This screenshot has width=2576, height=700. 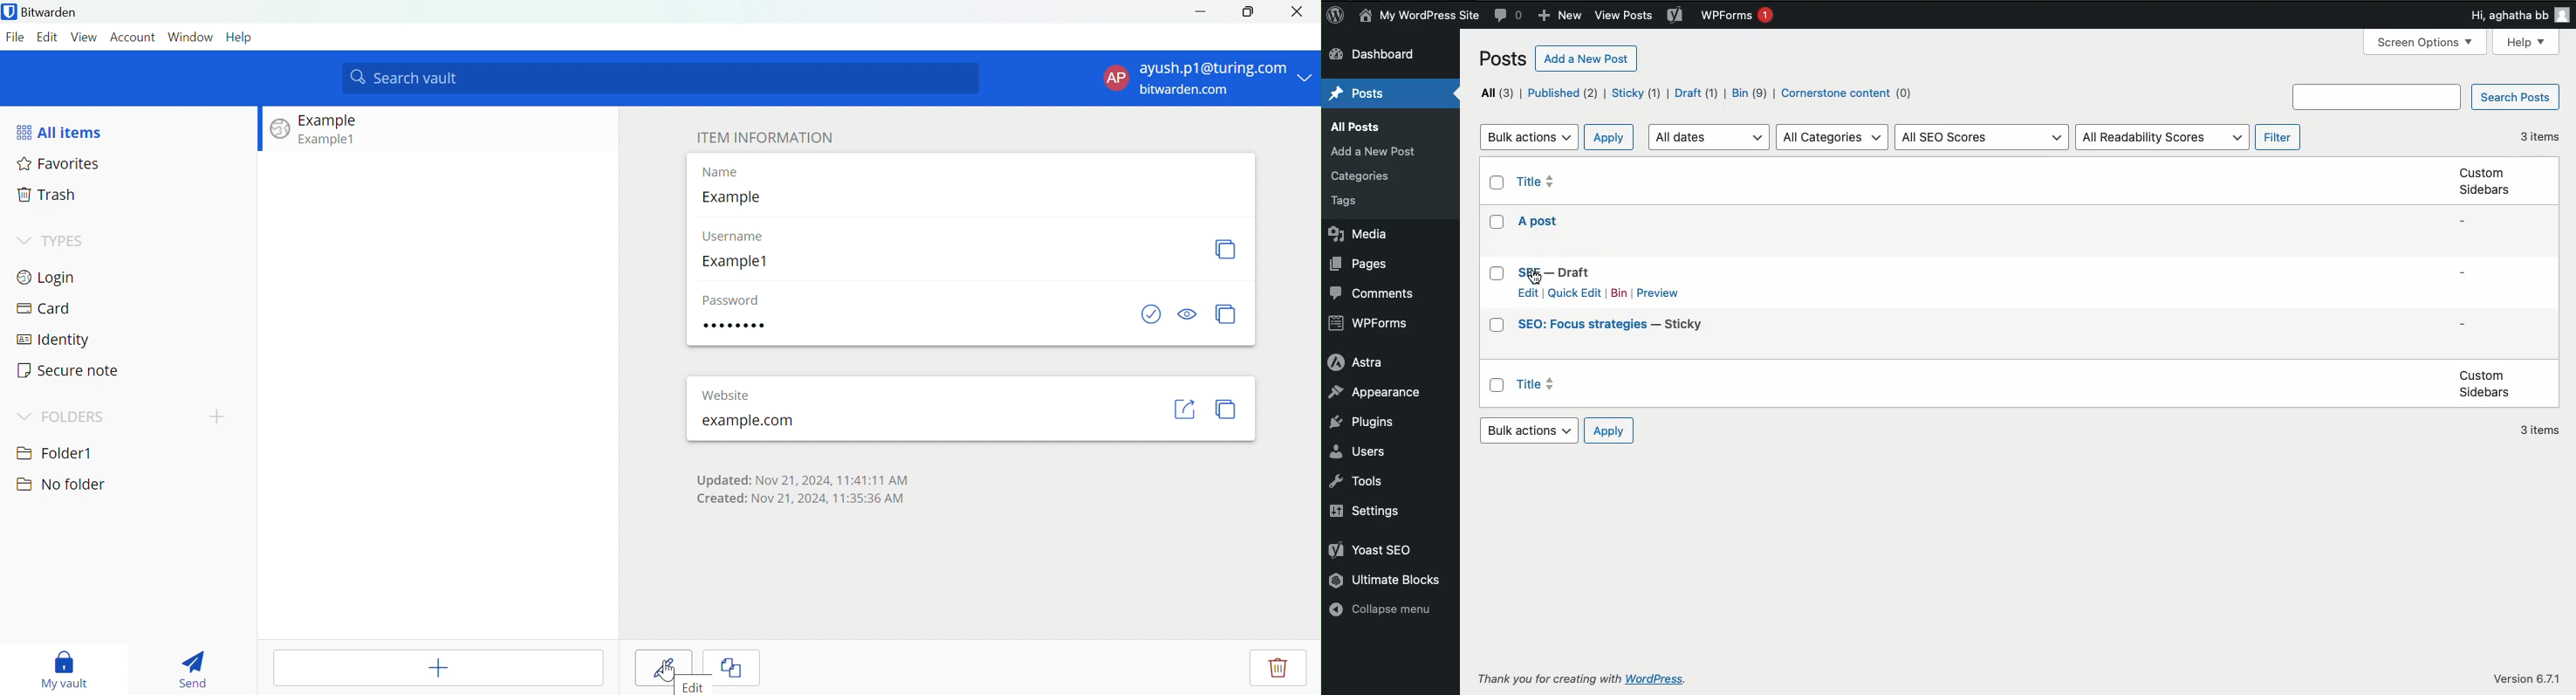 What do you see at coordinates (737, 261) in the screenshot?
I see `Example1` at bounding box center [737, 261].